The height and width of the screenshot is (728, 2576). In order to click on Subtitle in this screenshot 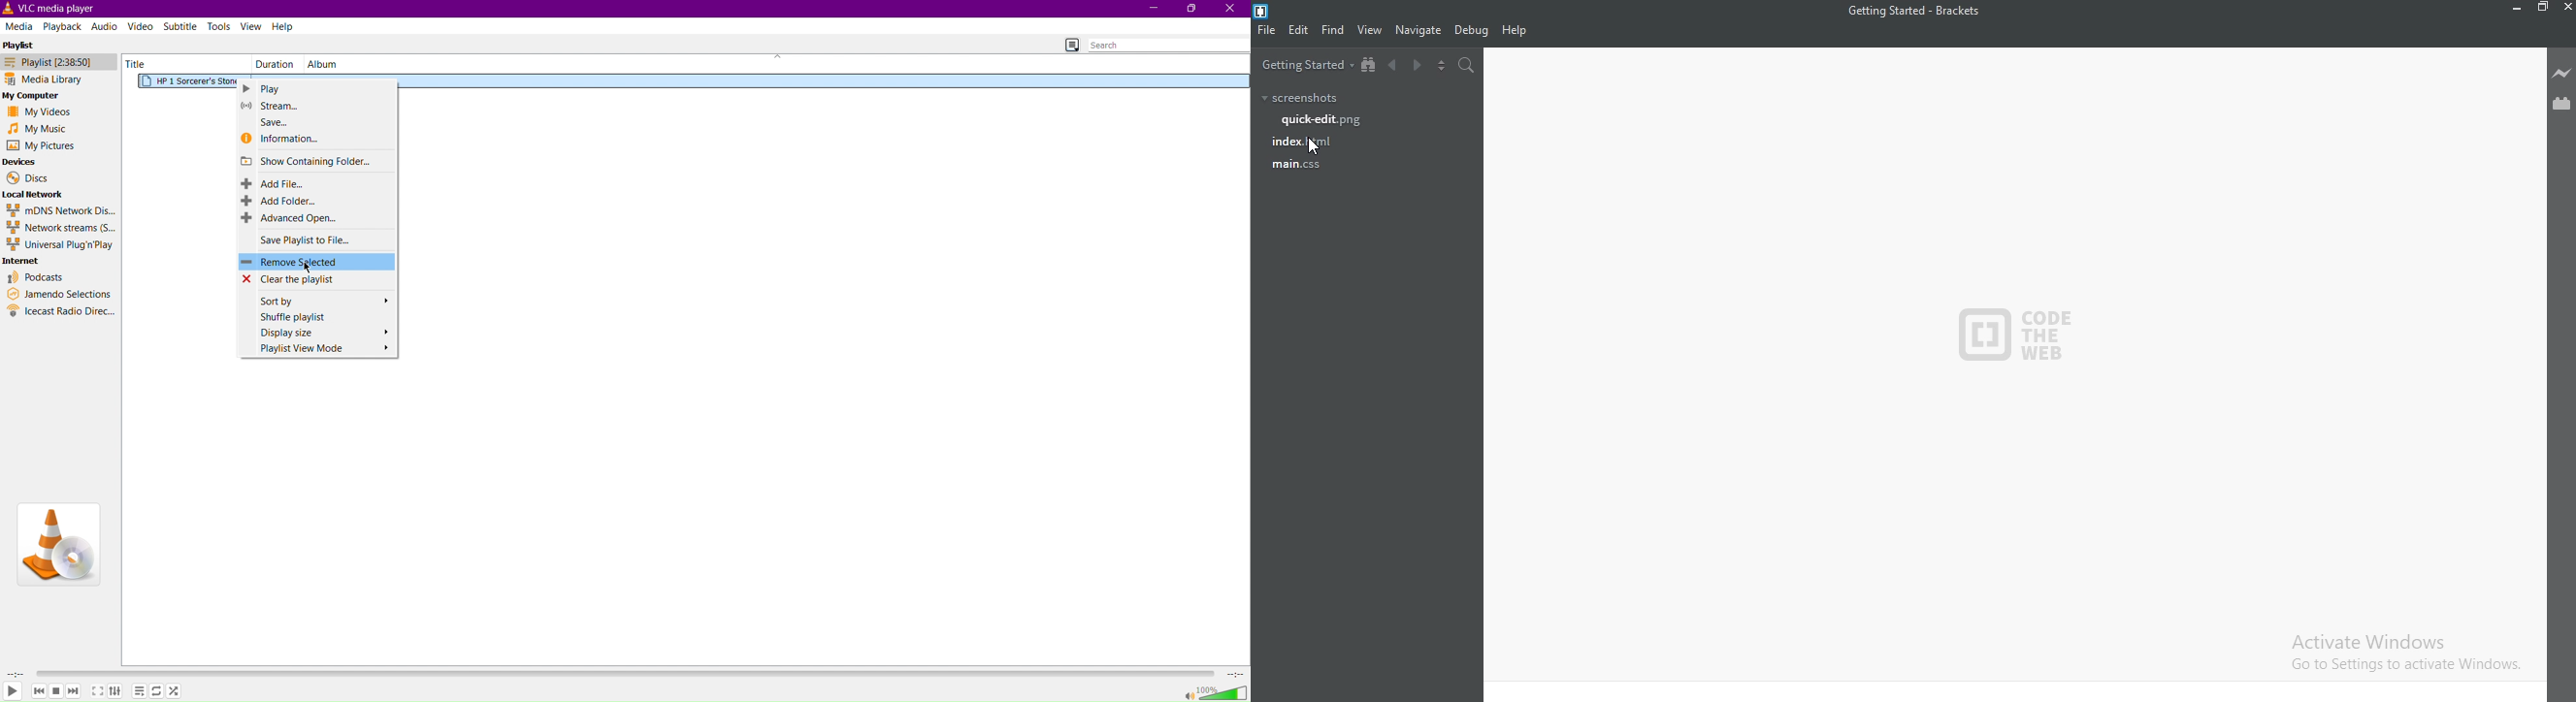, I will do `click(181, 27)`.